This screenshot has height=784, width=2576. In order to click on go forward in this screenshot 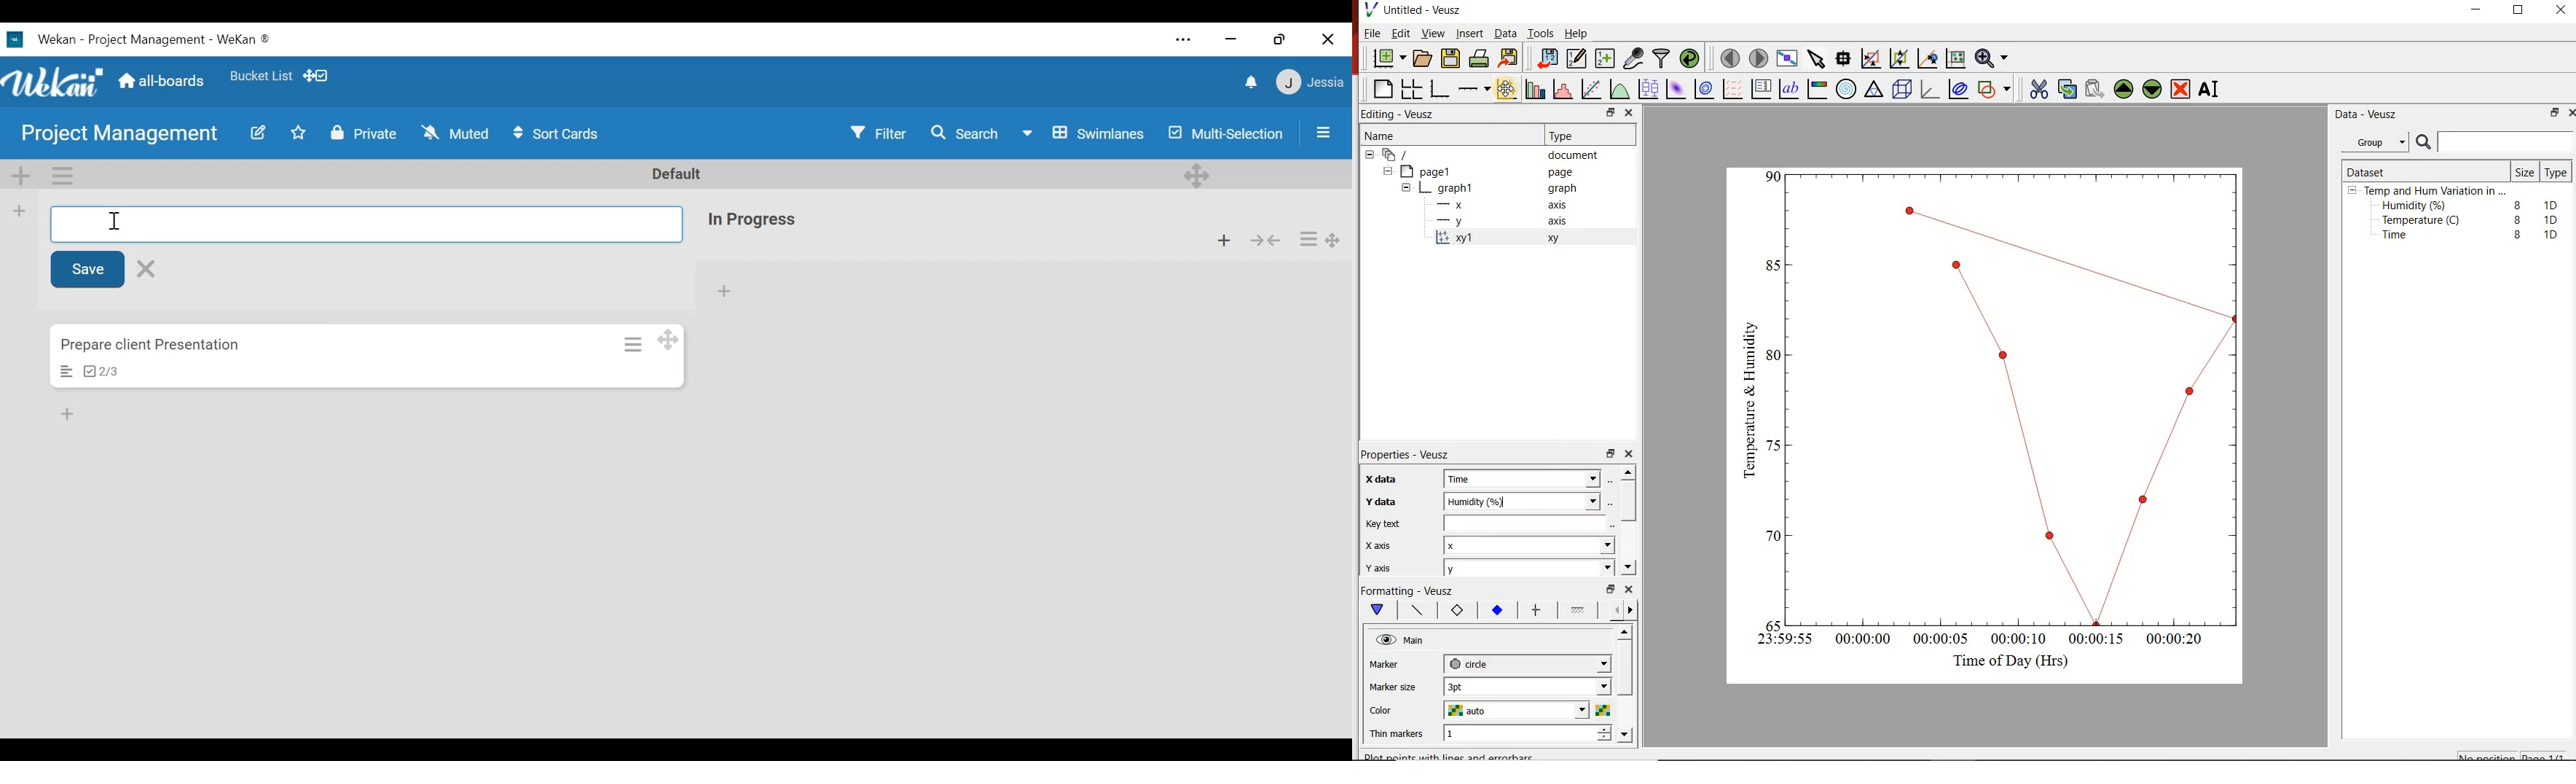, I will do `click(1633, 610)`.